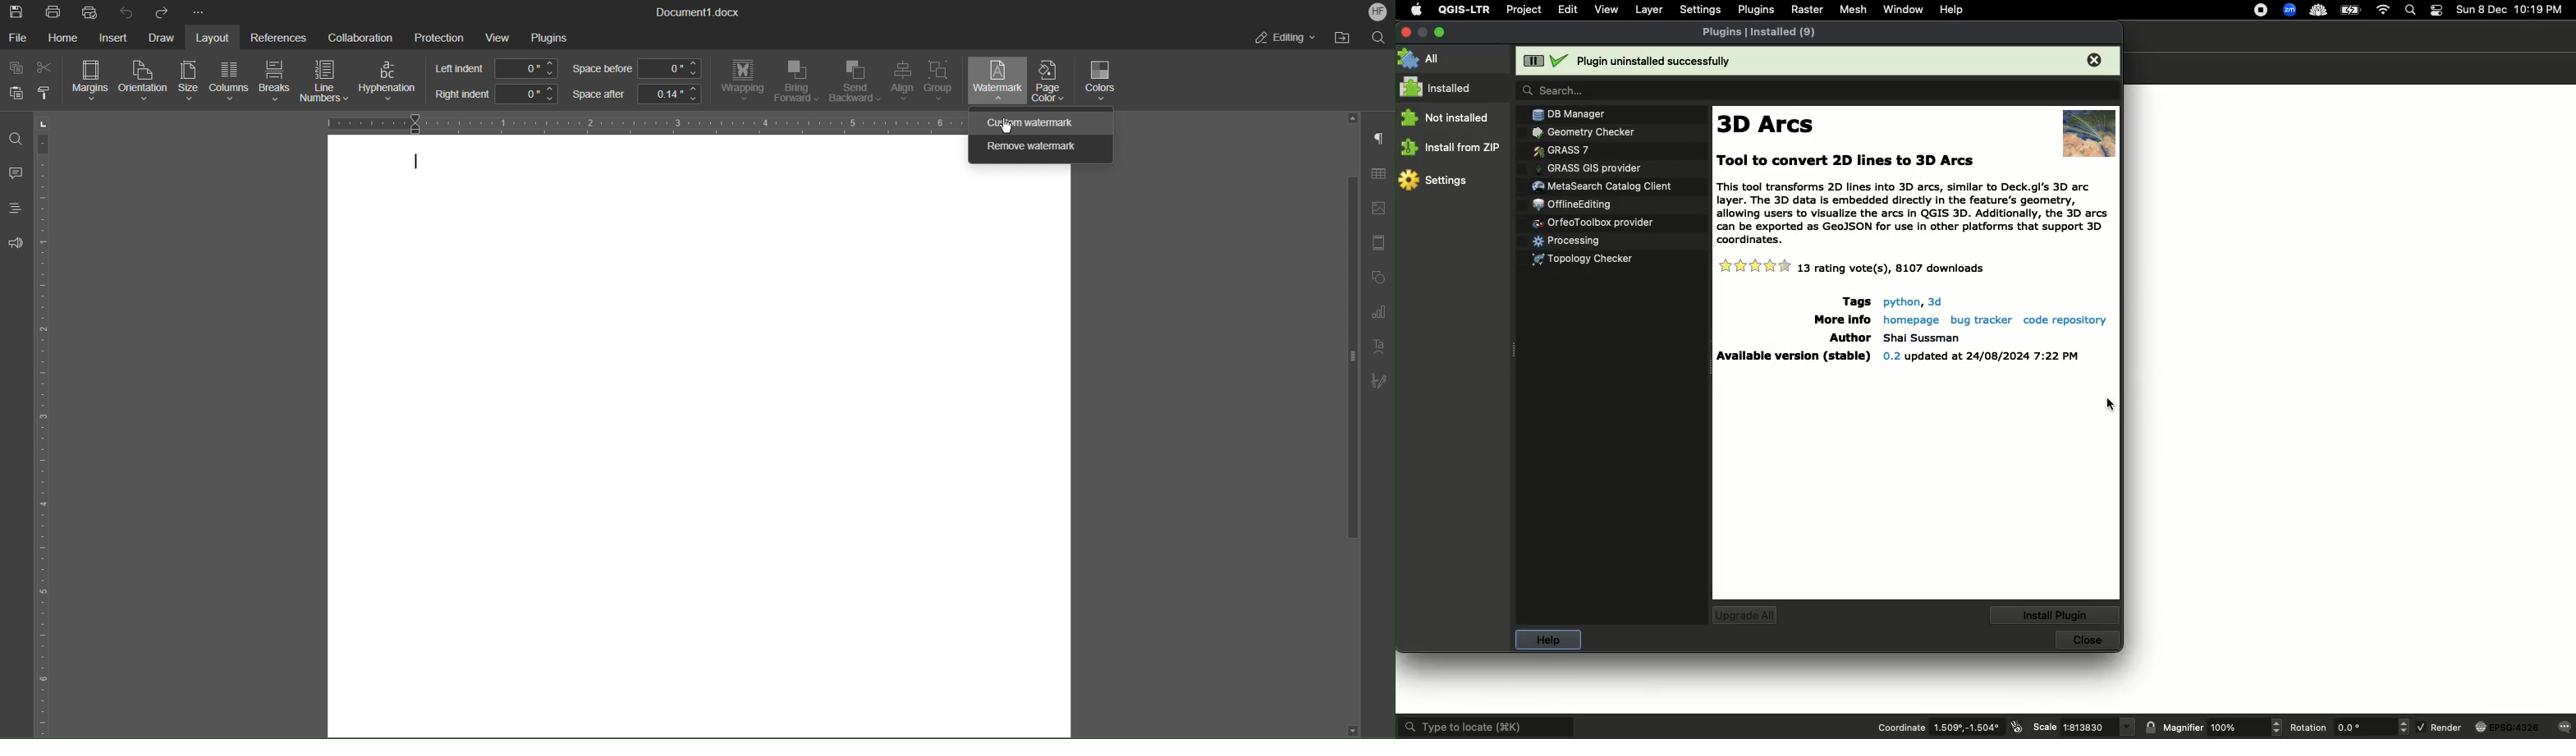 The image size is (2576, 756). What do you see at coordinates (112, 38) in the screenshot?
I see `Insert` at bounding box center [112, 38].